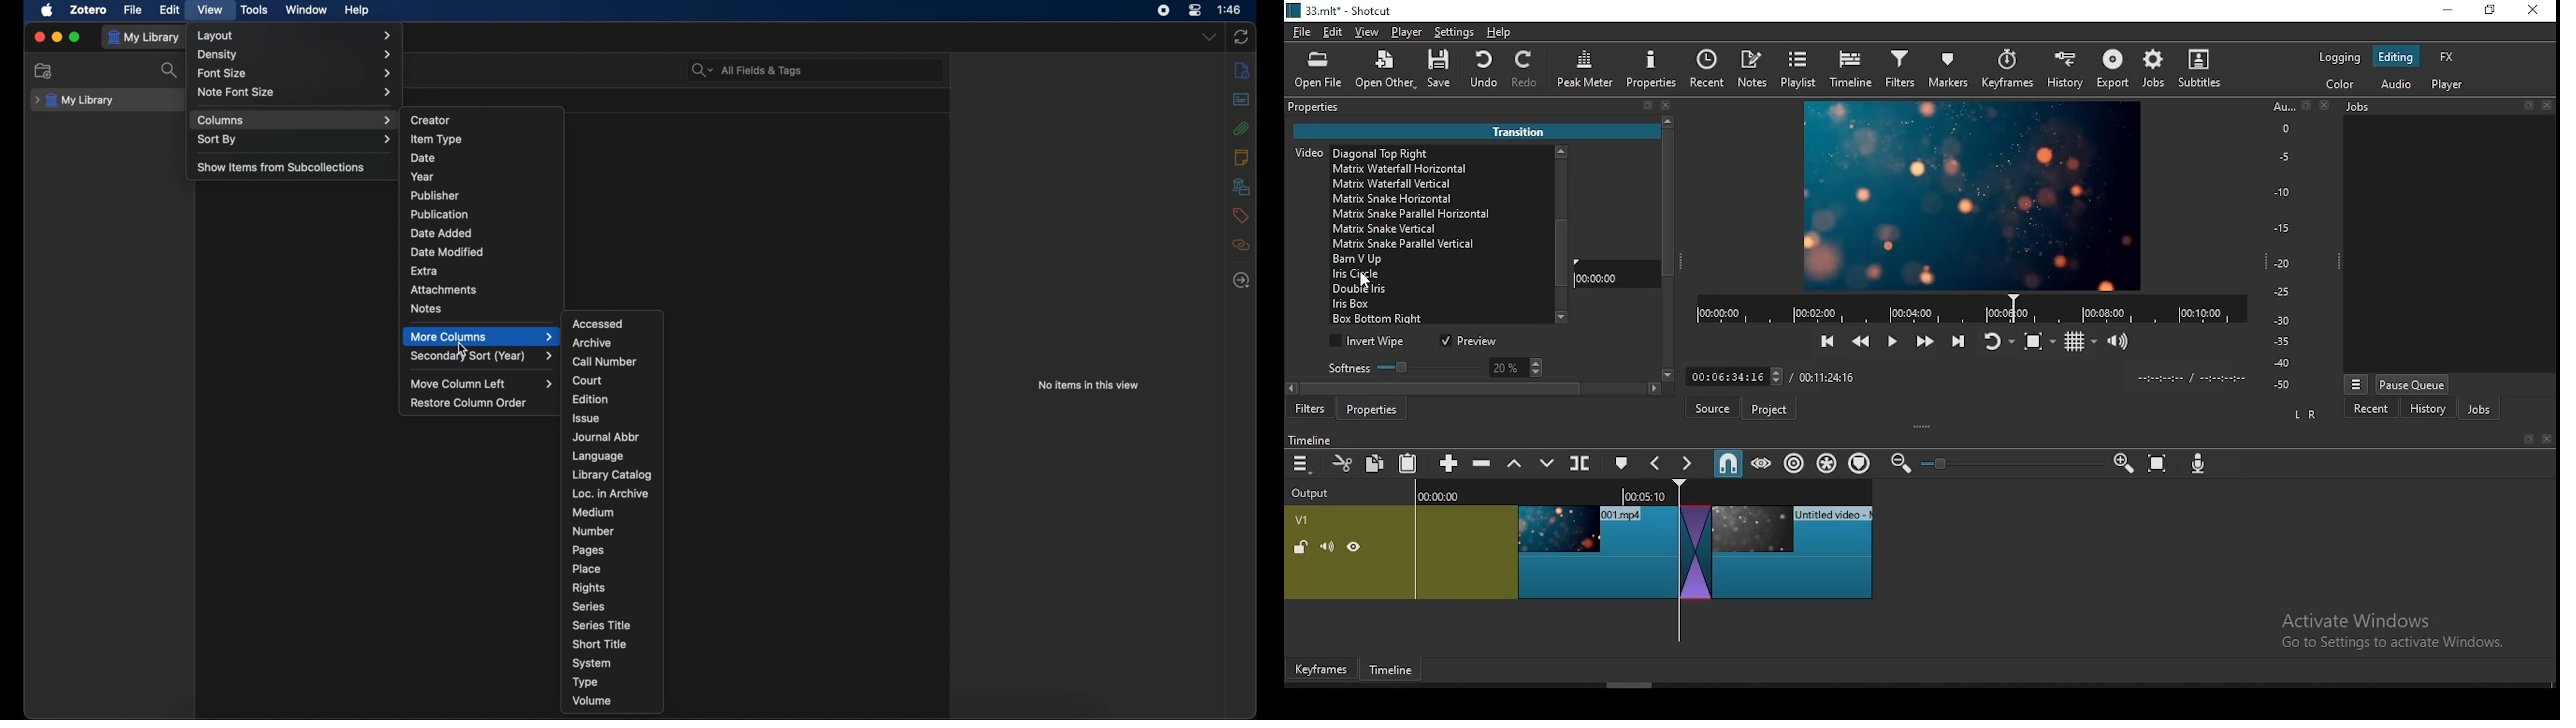 The height and width of the screenshot is (728, 2576). I want to click on creator, so click(431, 119).